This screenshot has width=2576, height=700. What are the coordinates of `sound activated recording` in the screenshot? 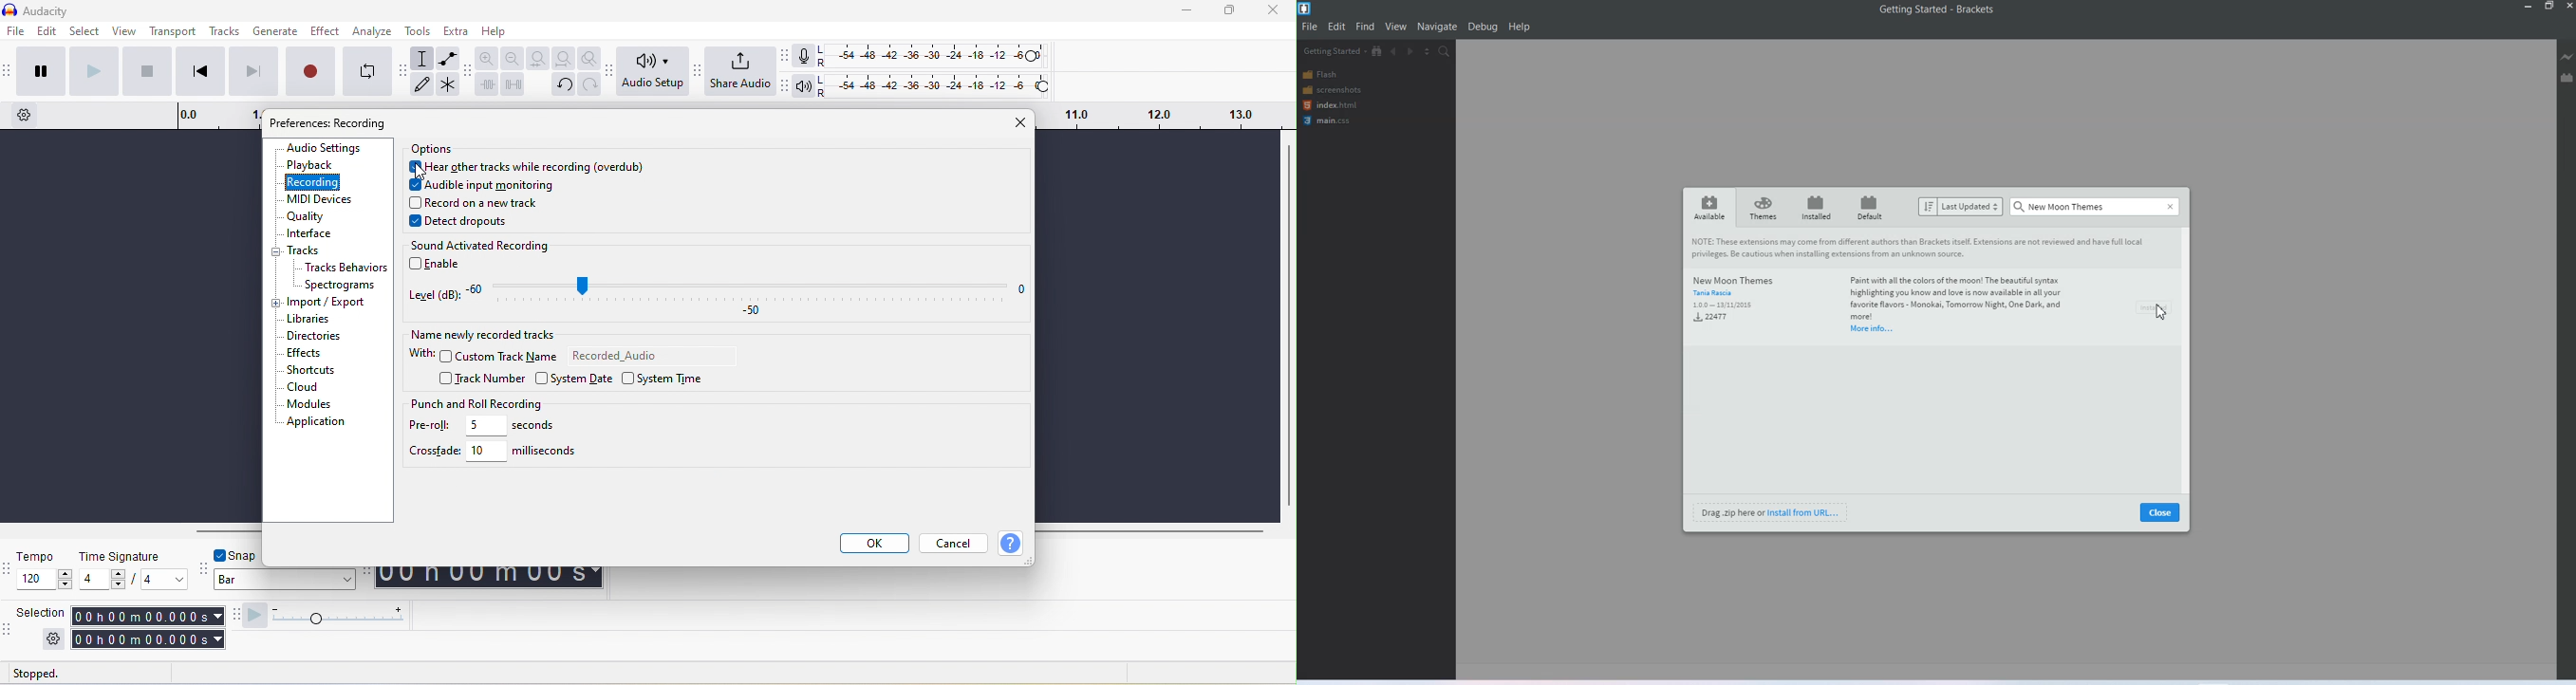 It's located at (493, 246).